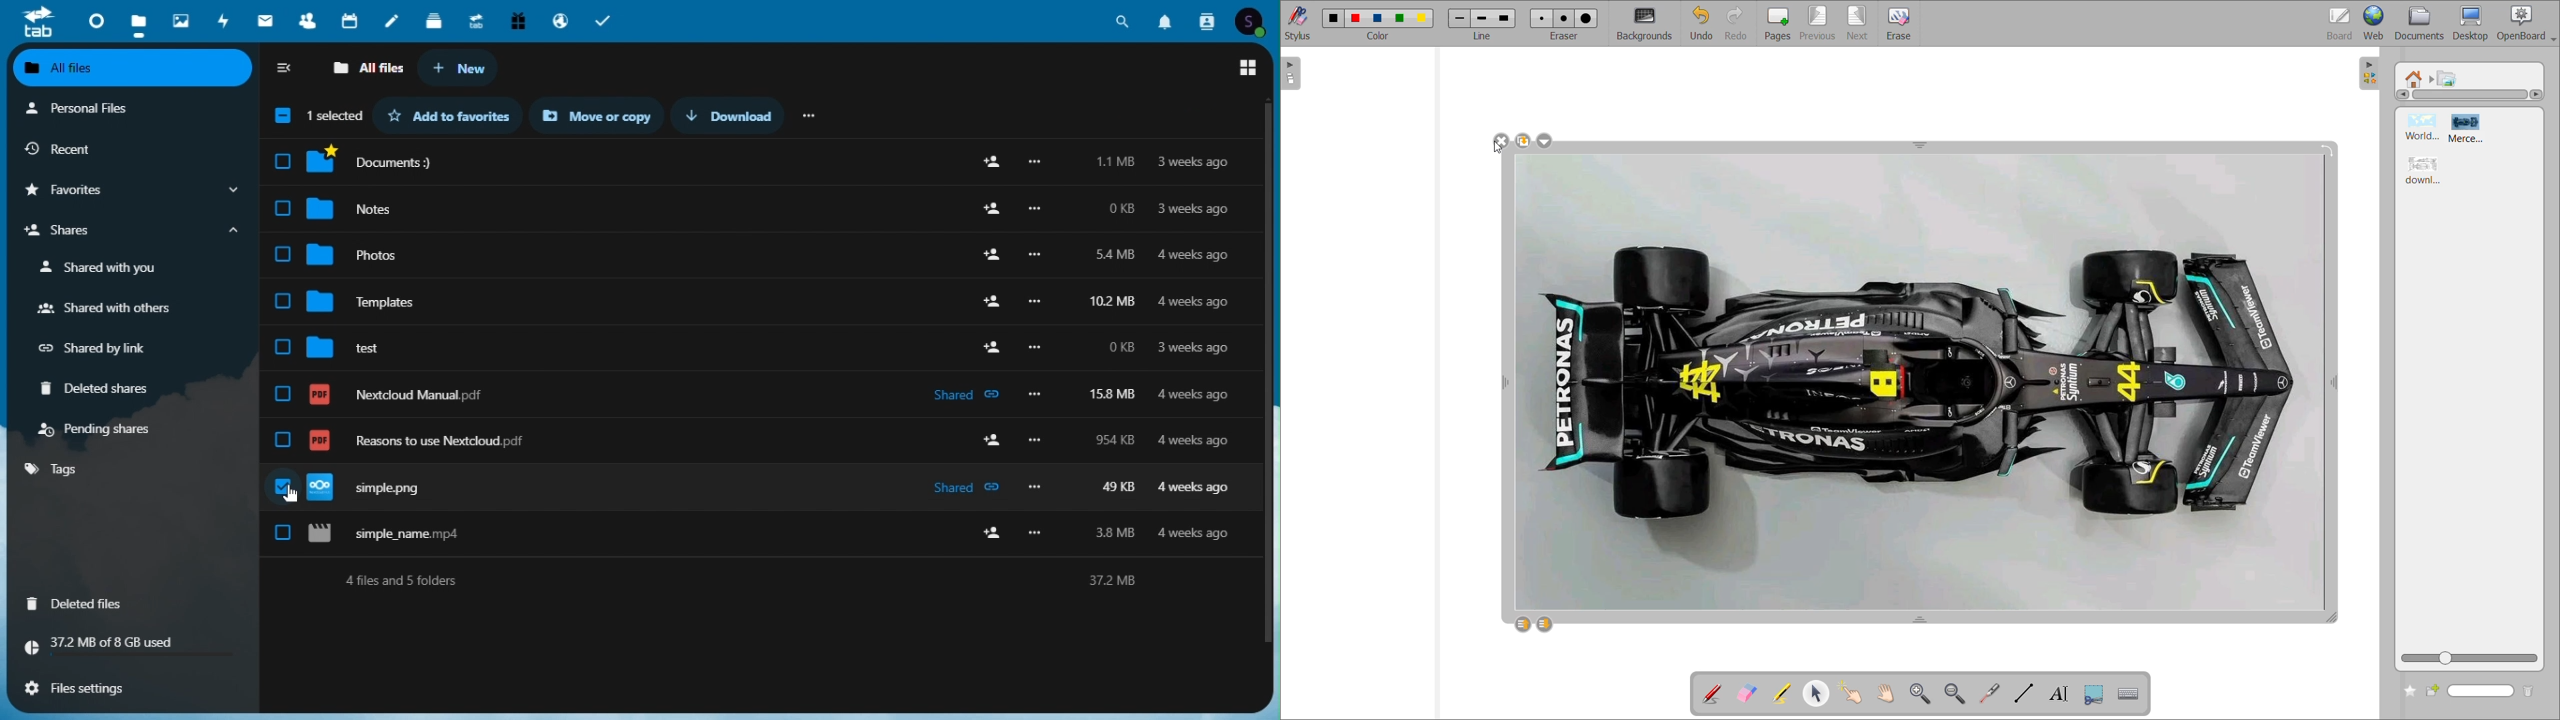 Image resolution: width=2576 pixels, height=728 pixels. I want to click on dashboard, so click(91, 19).